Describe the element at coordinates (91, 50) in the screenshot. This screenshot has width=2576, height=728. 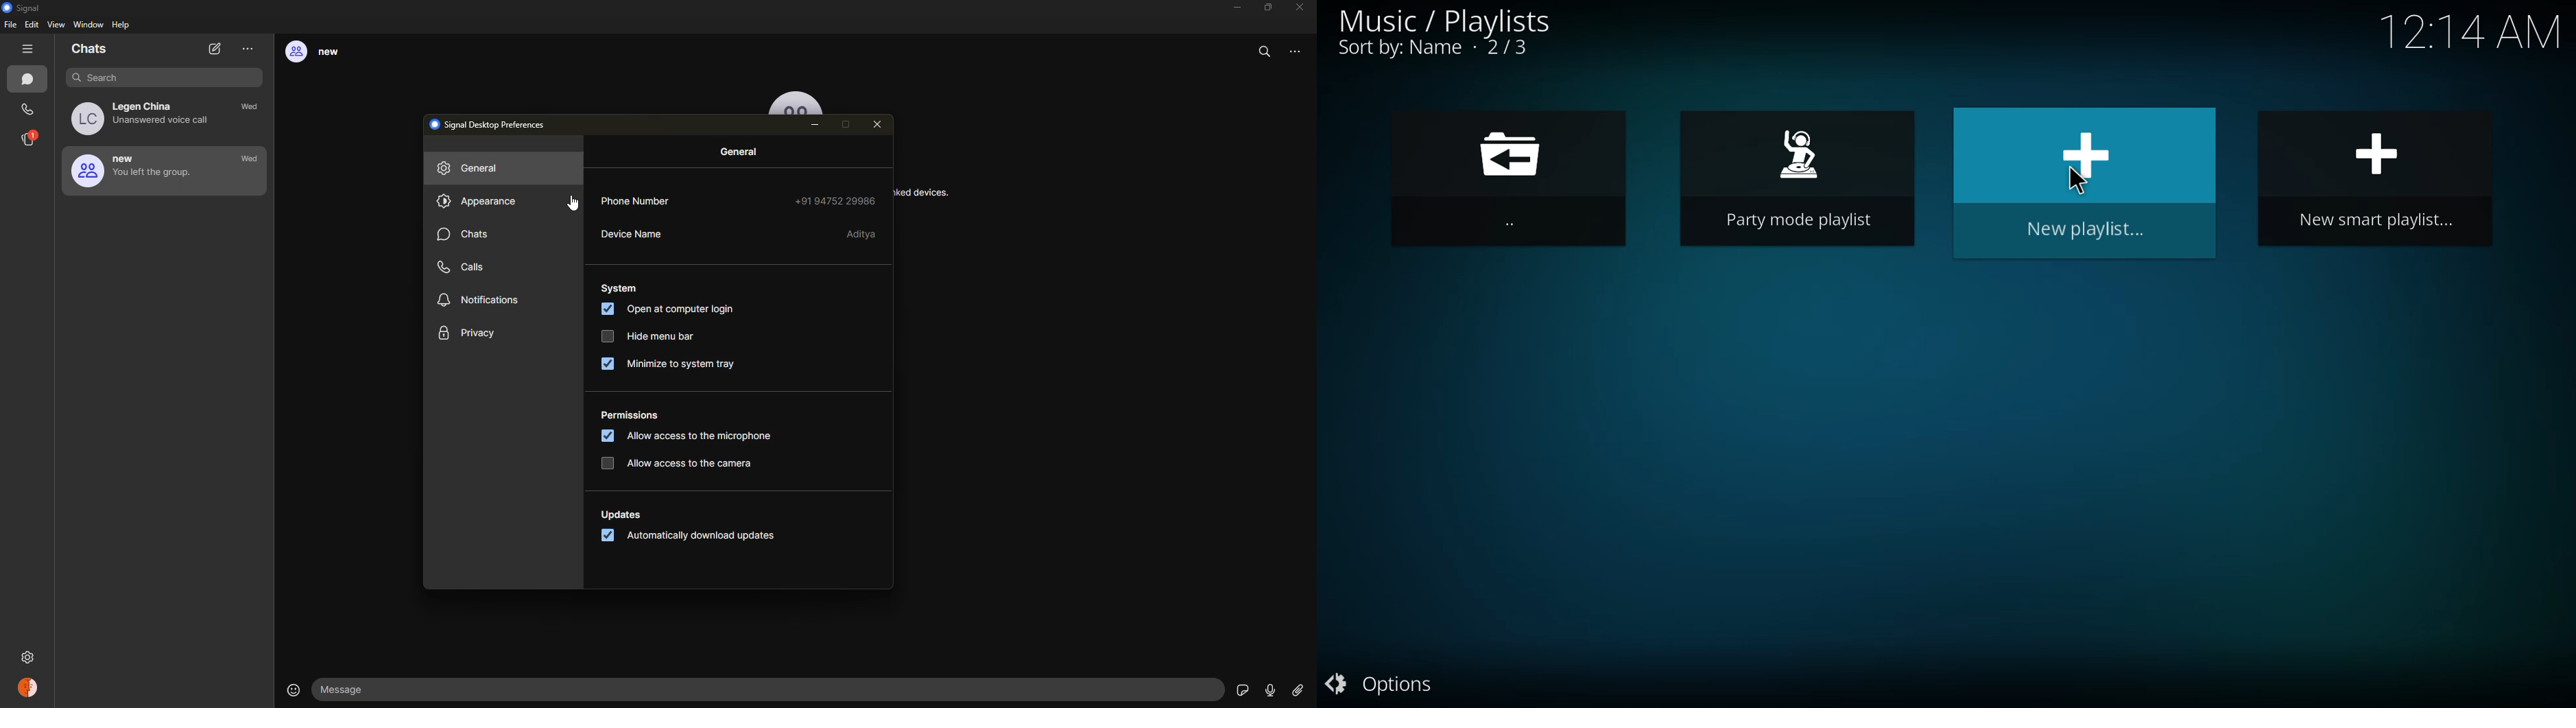
I see `chats` at that location.